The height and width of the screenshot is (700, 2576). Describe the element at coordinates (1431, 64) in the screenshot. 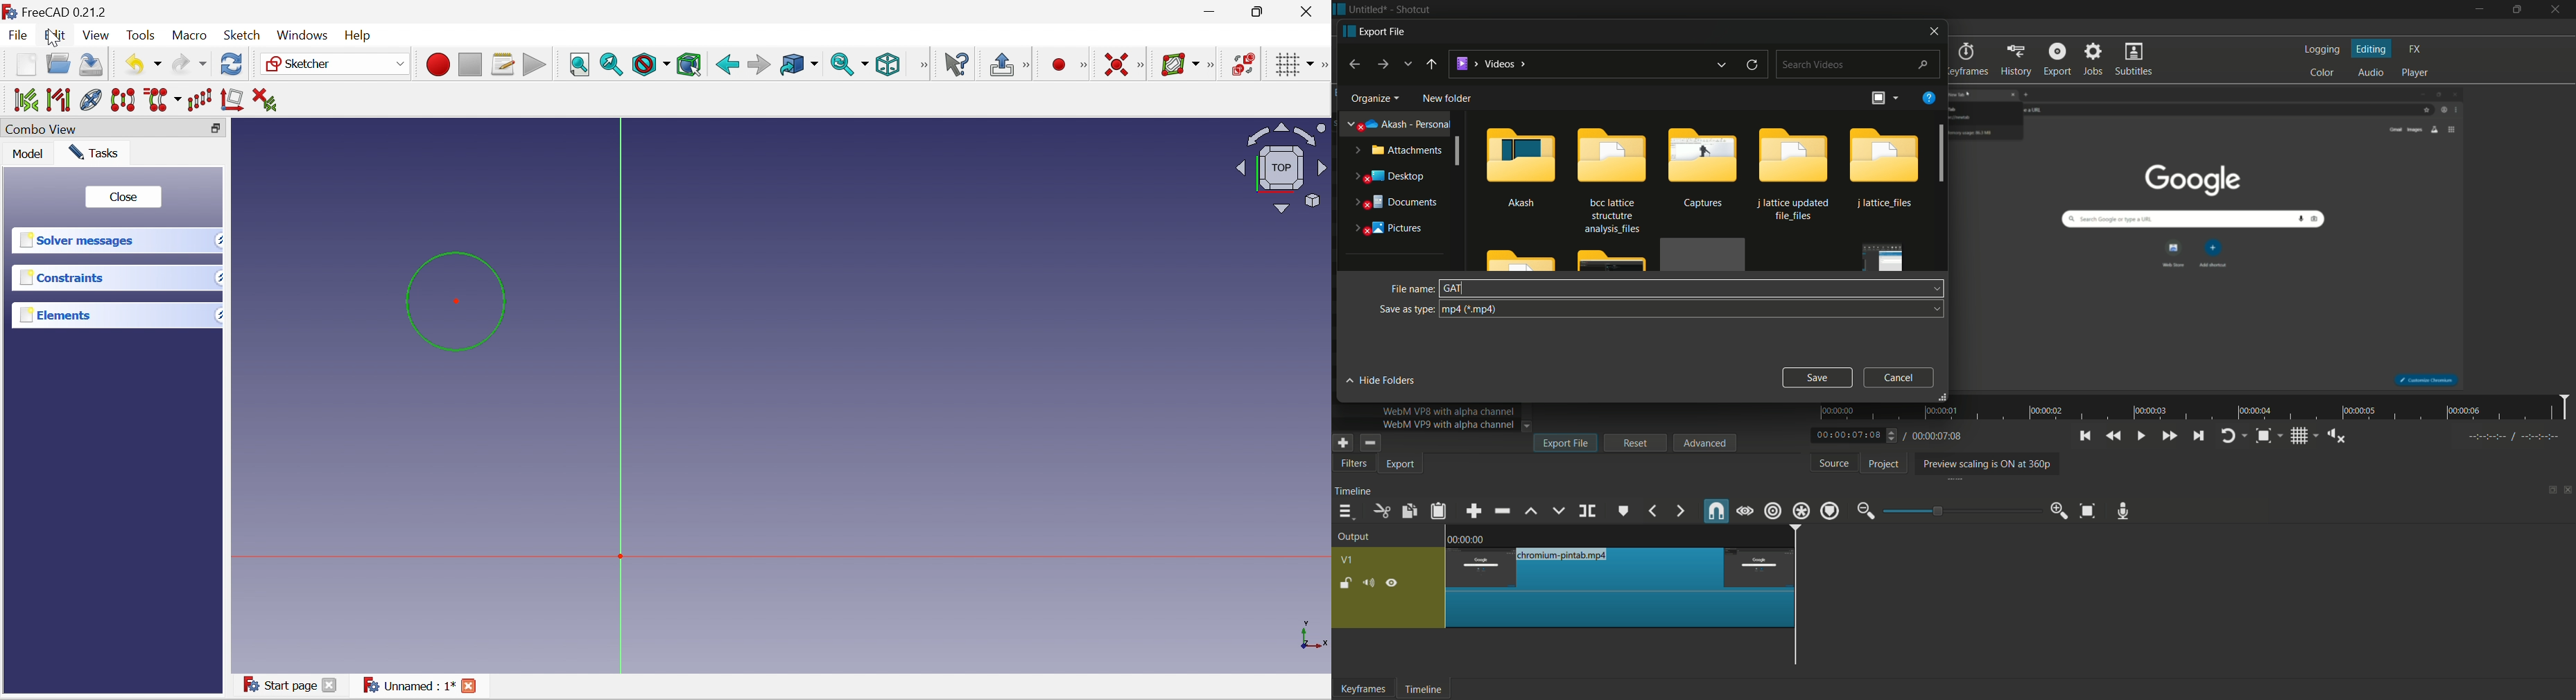

I see `back` at that location.